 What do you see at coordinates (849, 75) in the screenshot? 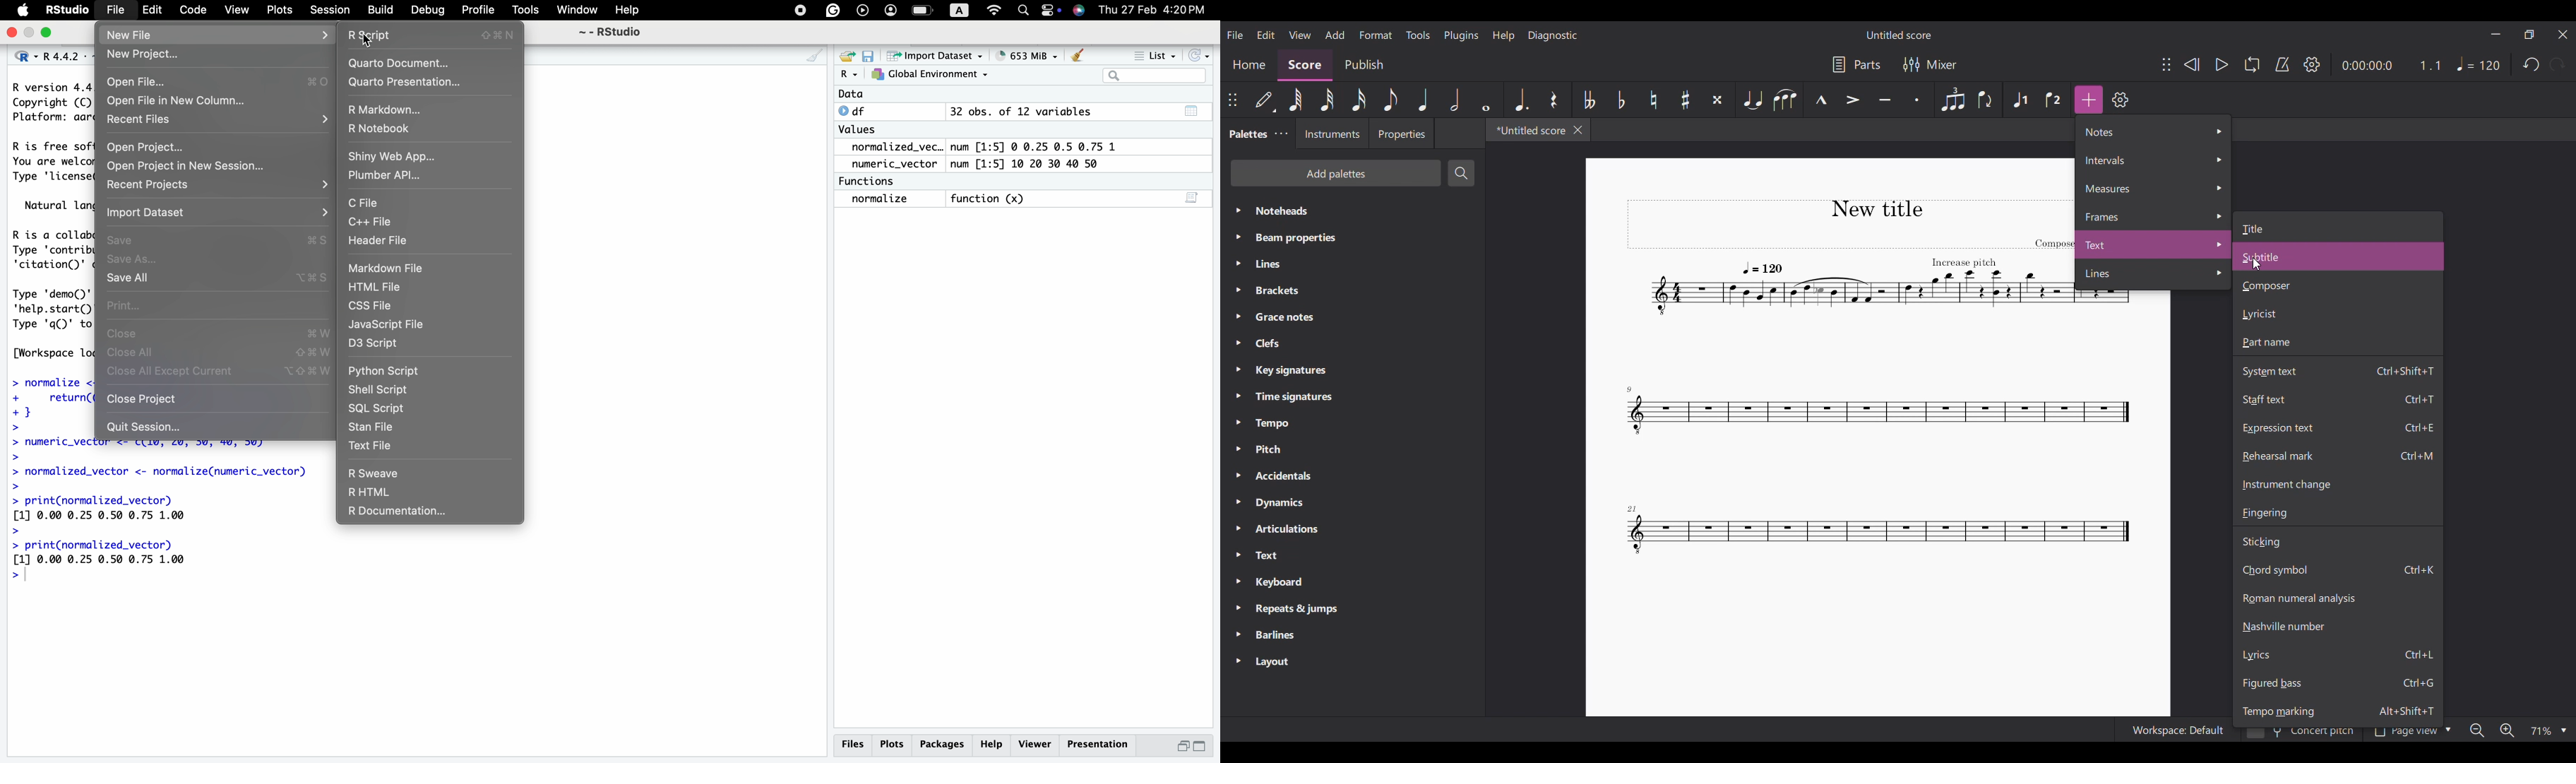
I see `R` at bounding box center [849, 75].